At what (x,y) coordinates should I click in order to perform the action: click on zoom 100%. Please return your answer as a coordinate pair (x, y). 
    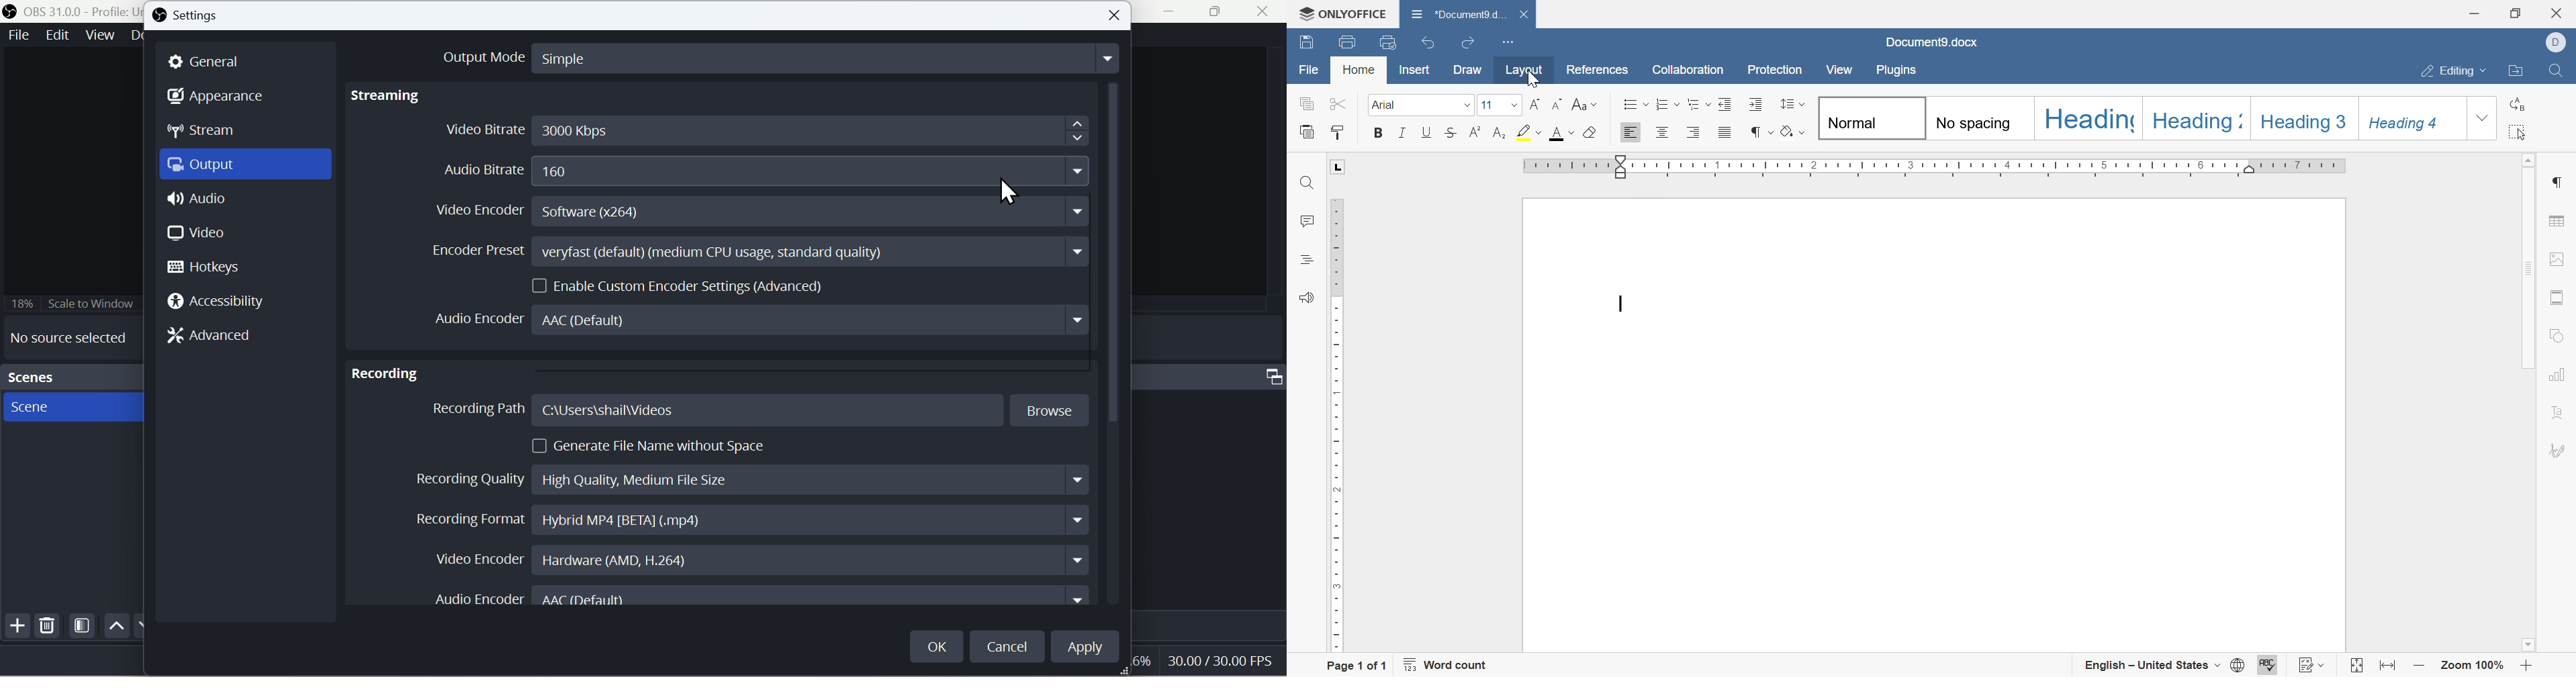
    Looking at the image, I should click on (2474, 668).